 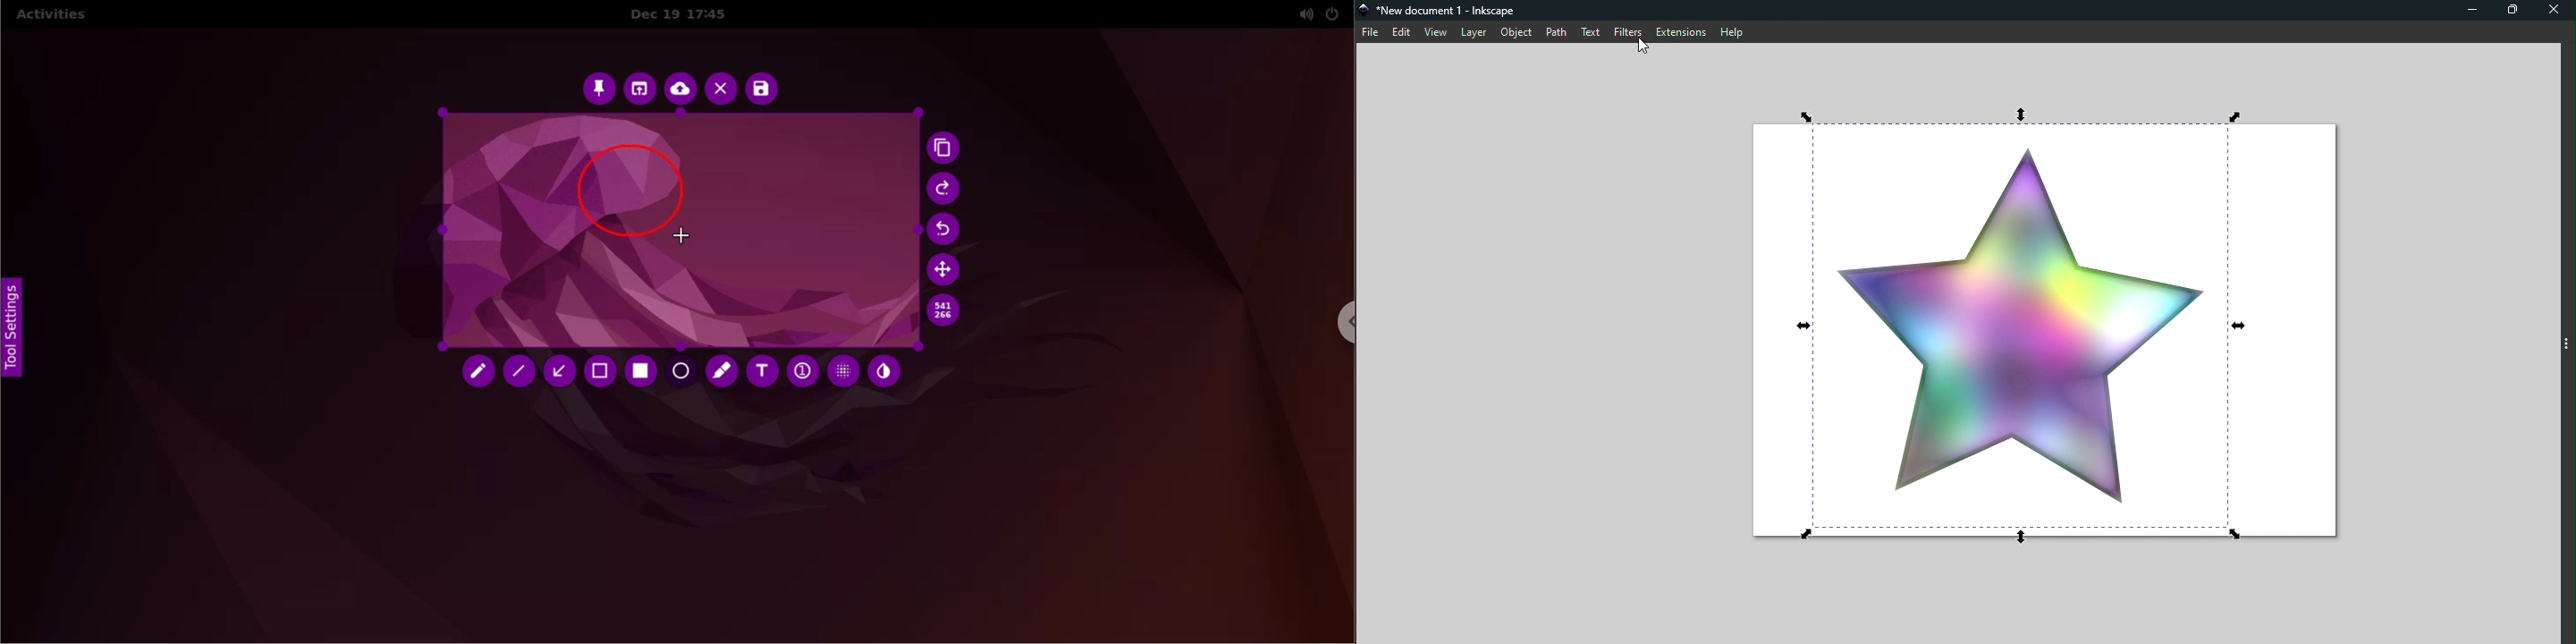 What do you see at coordinates (1638, 47) in the screenshot?
I see `Cursor` at bounding box center [1638, 47].